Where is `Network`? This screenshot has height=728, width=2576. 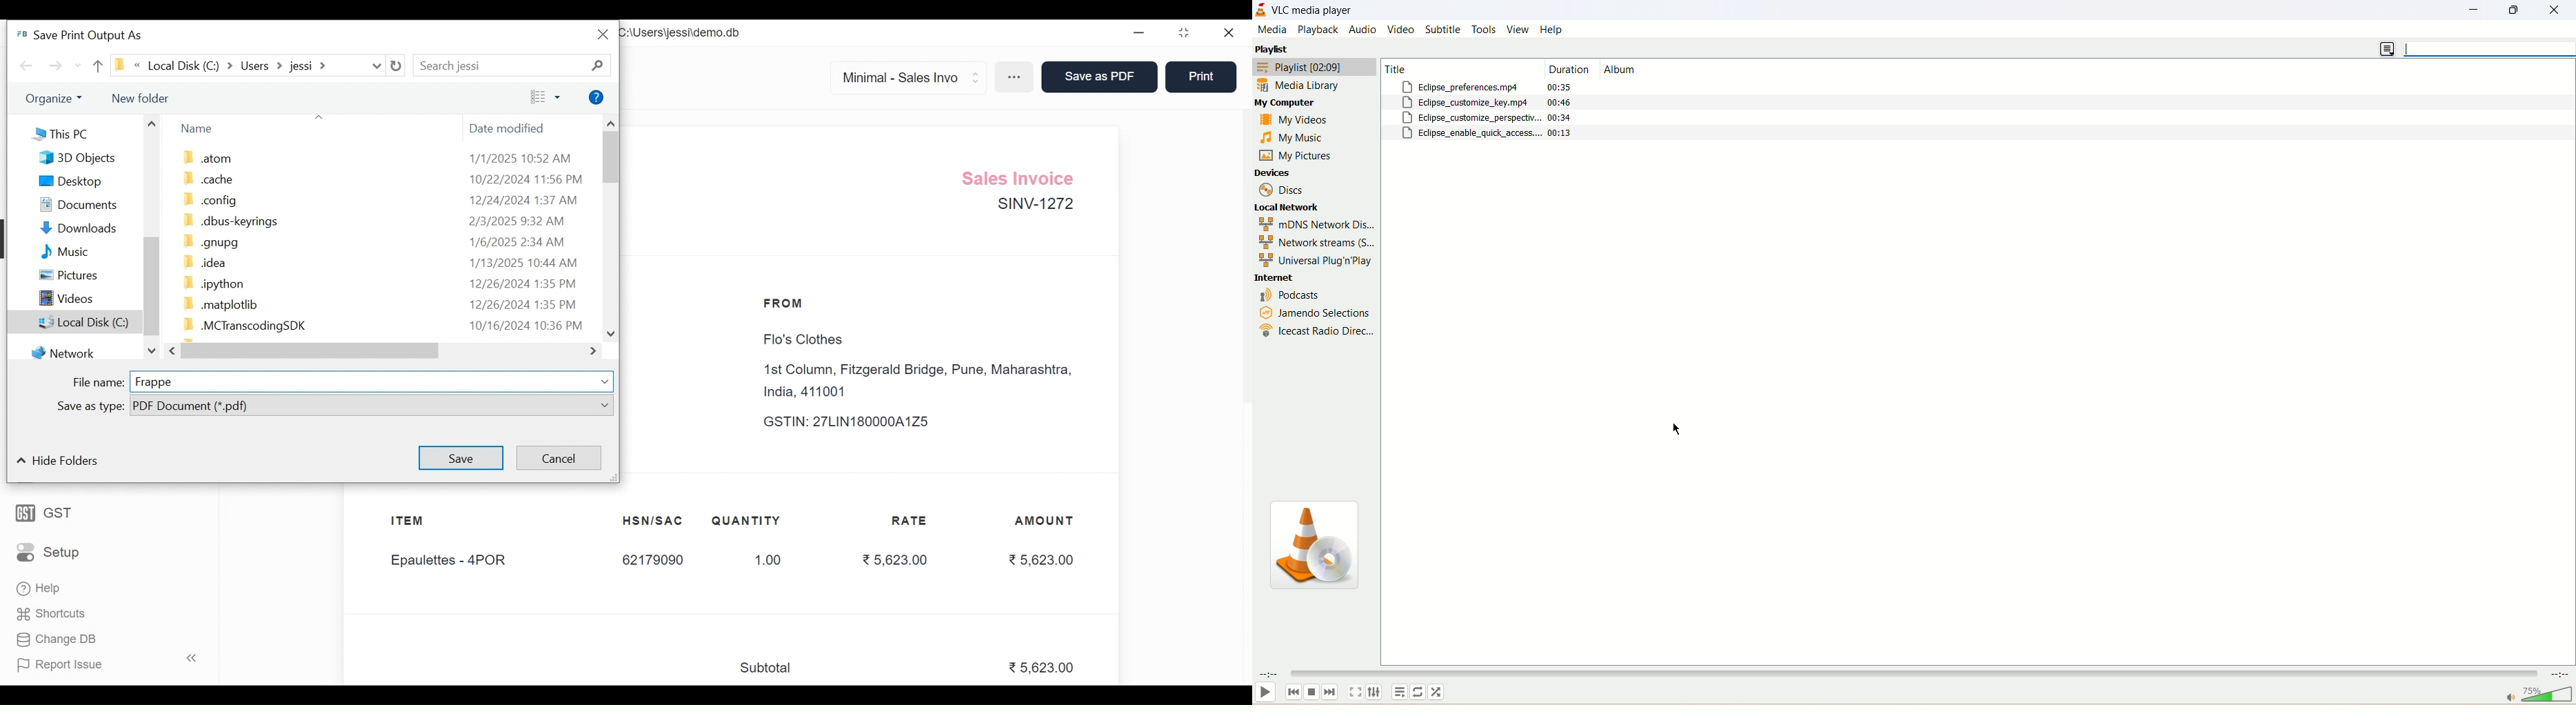 Network is located at coordinates (64, 352).